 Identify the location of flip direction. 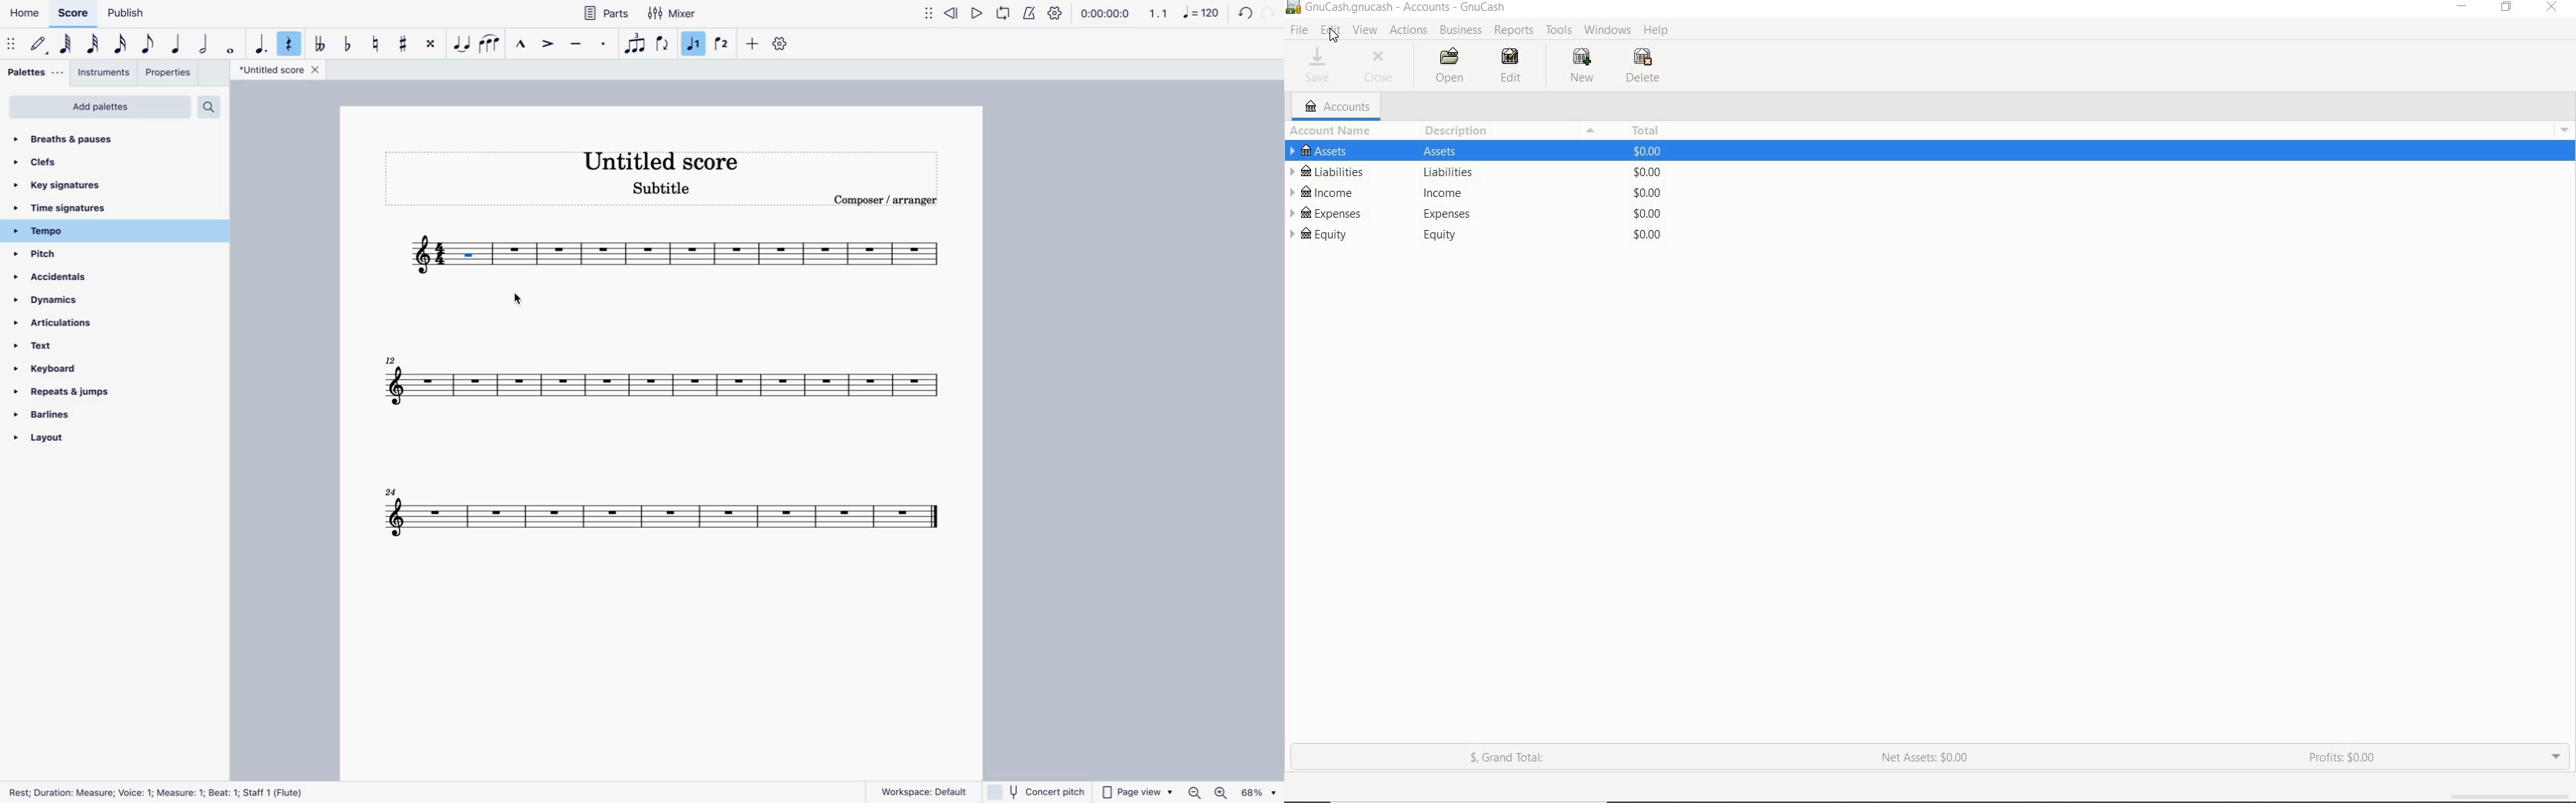
(664, 43).